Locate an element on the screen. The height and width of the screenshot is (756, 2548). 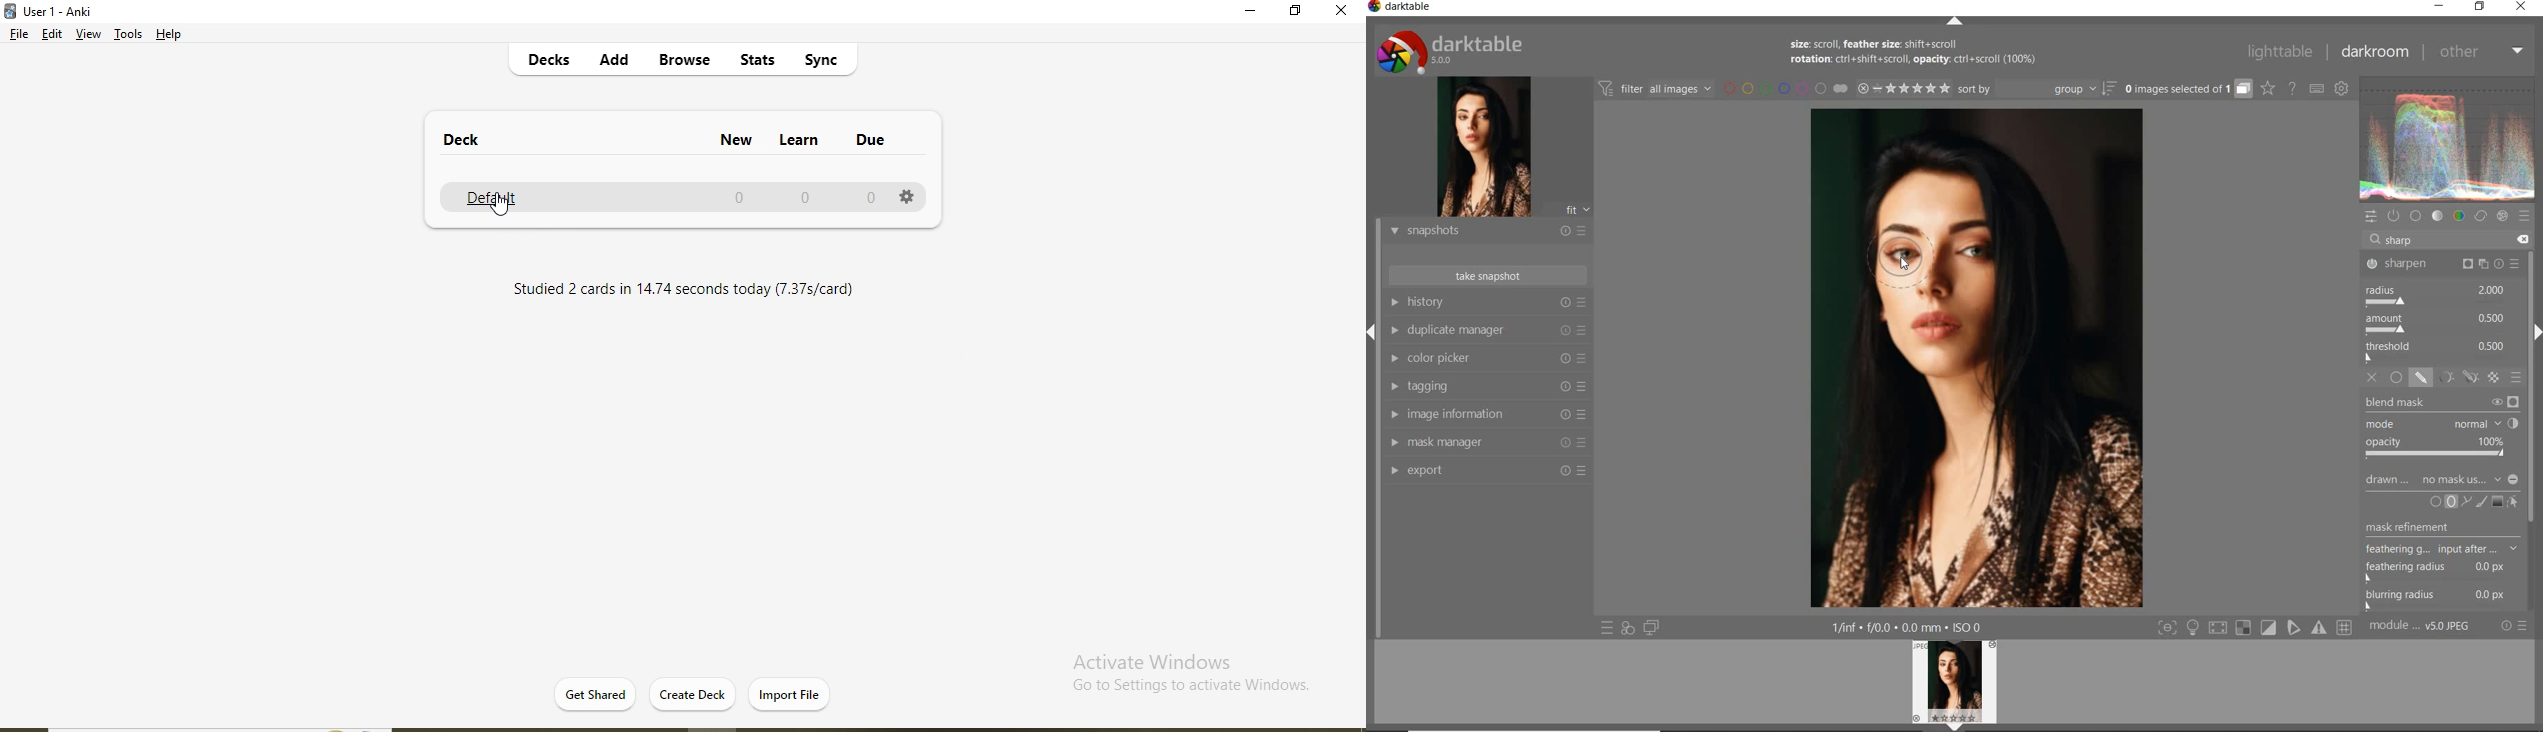
module..v50JPEG is located at coordinates (2421, 625).